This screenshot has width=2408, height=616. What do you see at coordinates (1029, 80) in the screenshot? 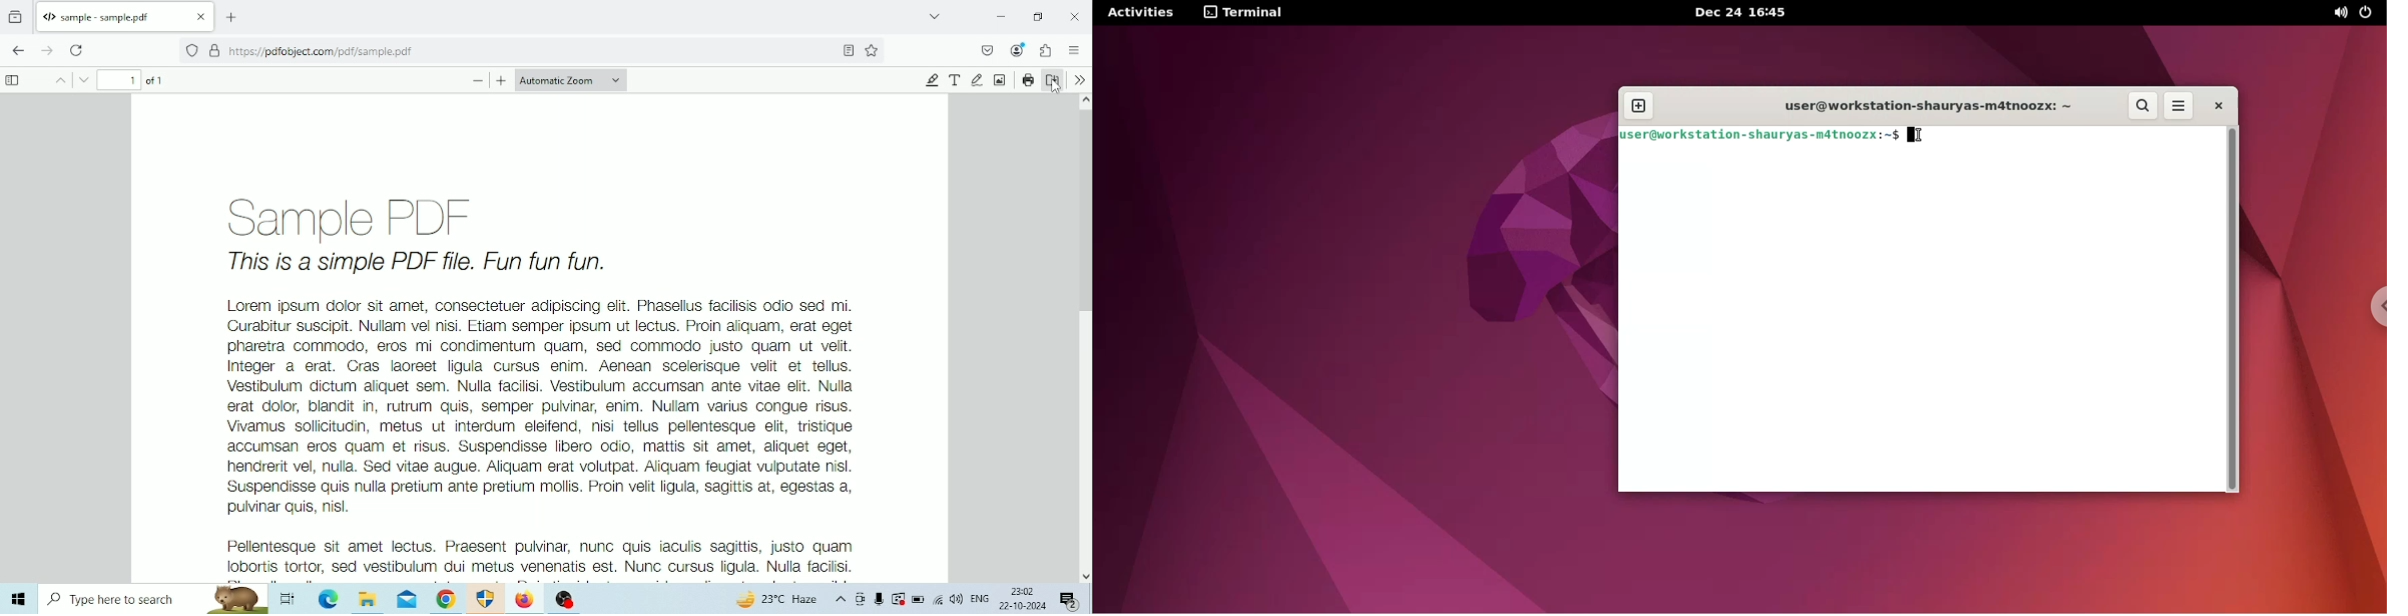
I see `Print` at bounding box center [1029, 80].